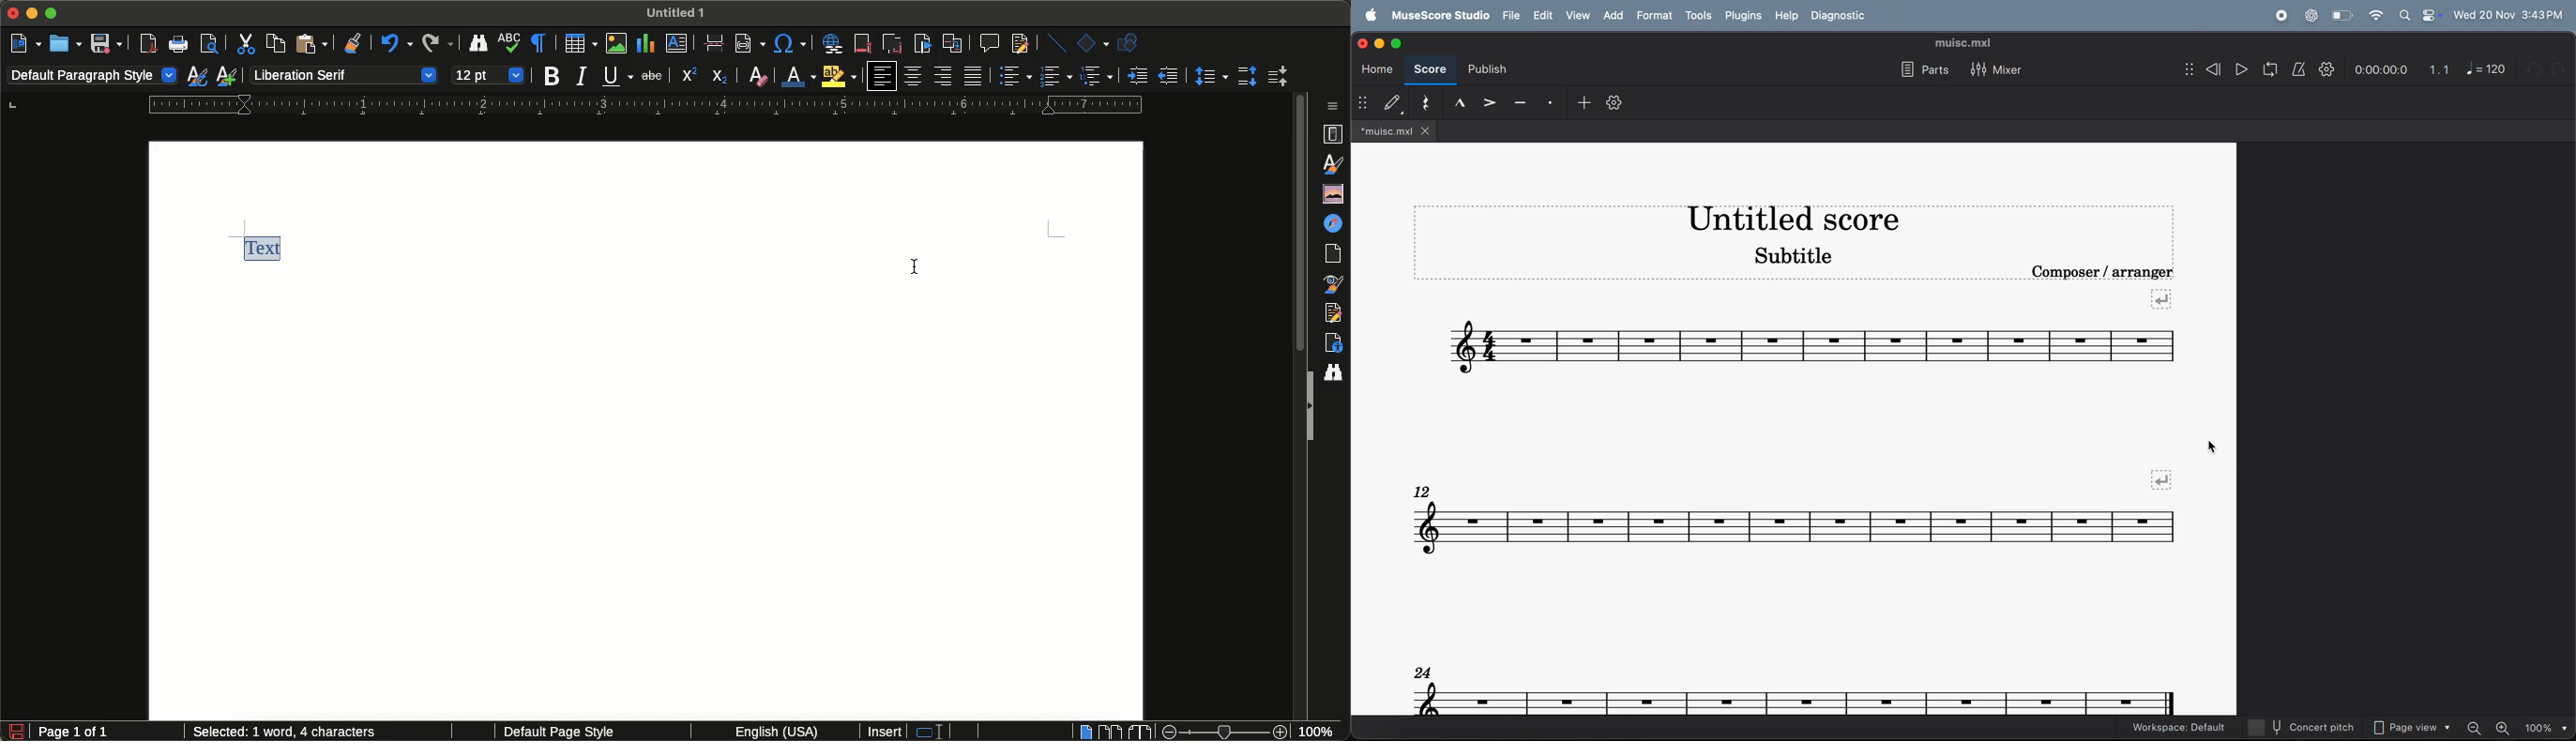 This screenshot has height=756, width=2576. I want to click on maximize, so click(1398, 43).